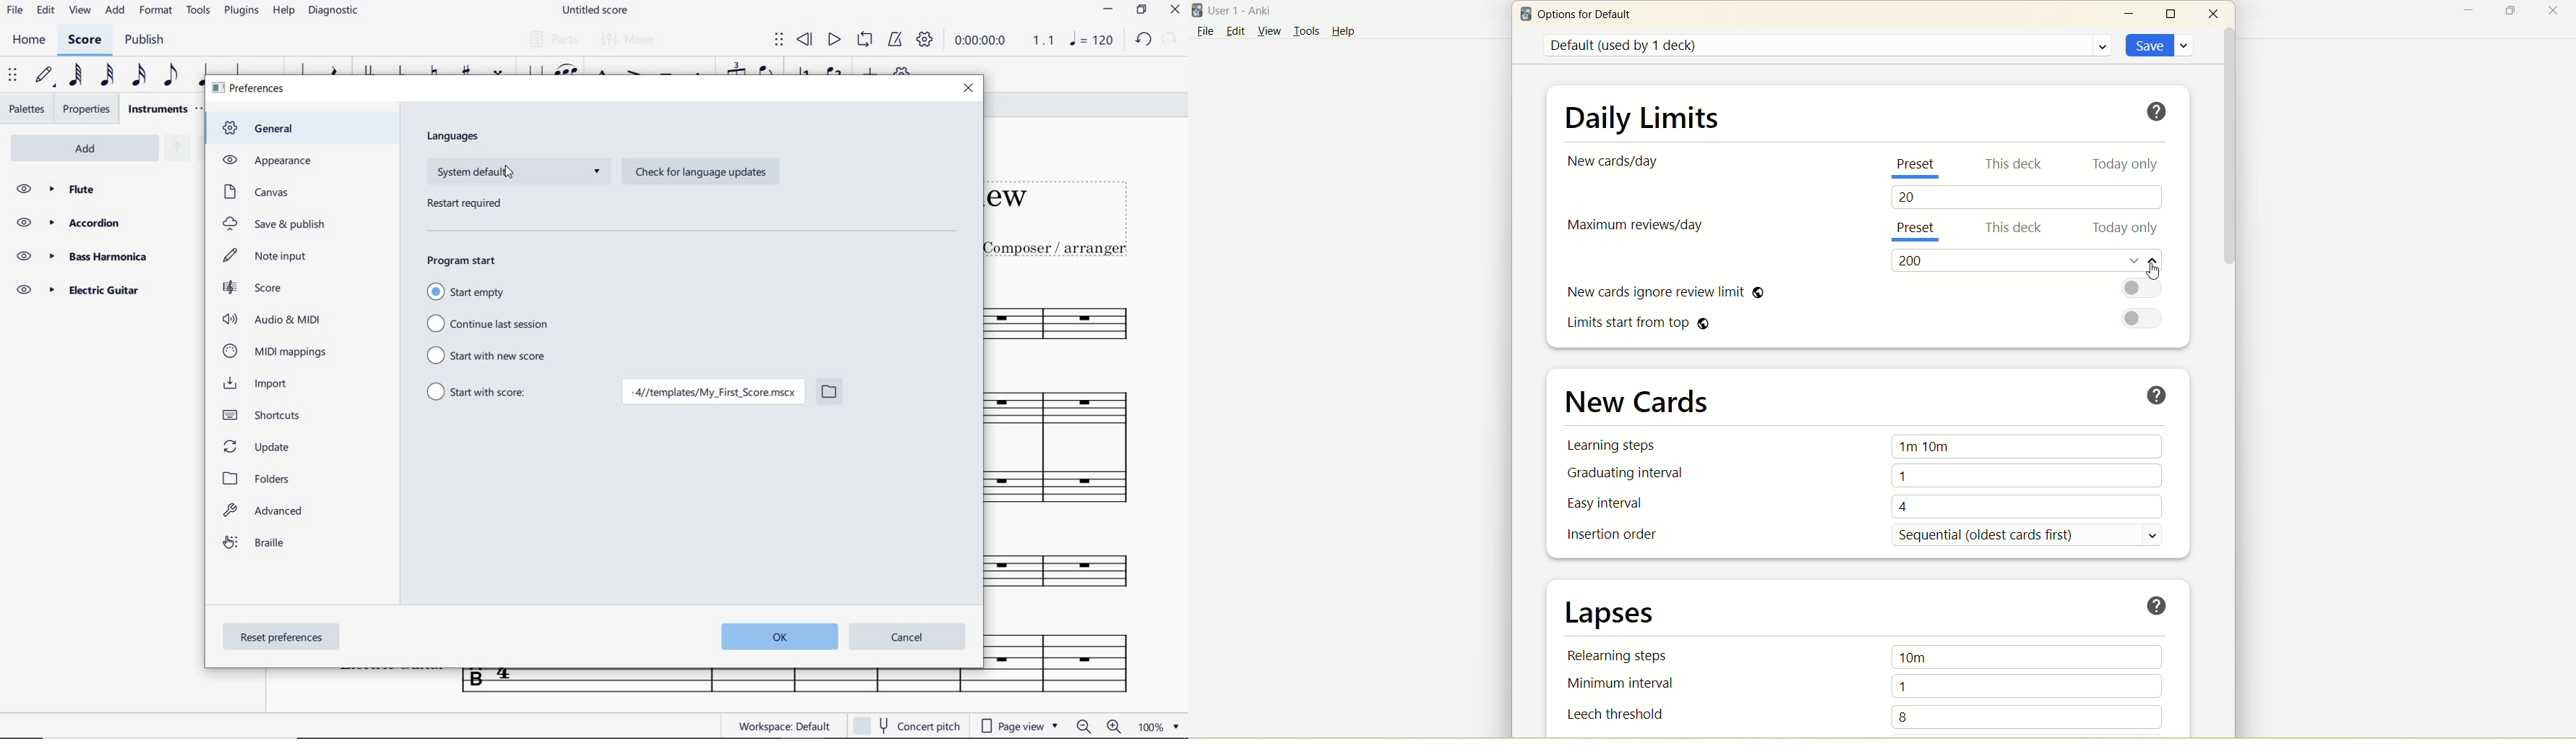  What do you see at coordinates (1640, 403) in the screenshot?
I see `new cards` at bounding box center [1640, 403].